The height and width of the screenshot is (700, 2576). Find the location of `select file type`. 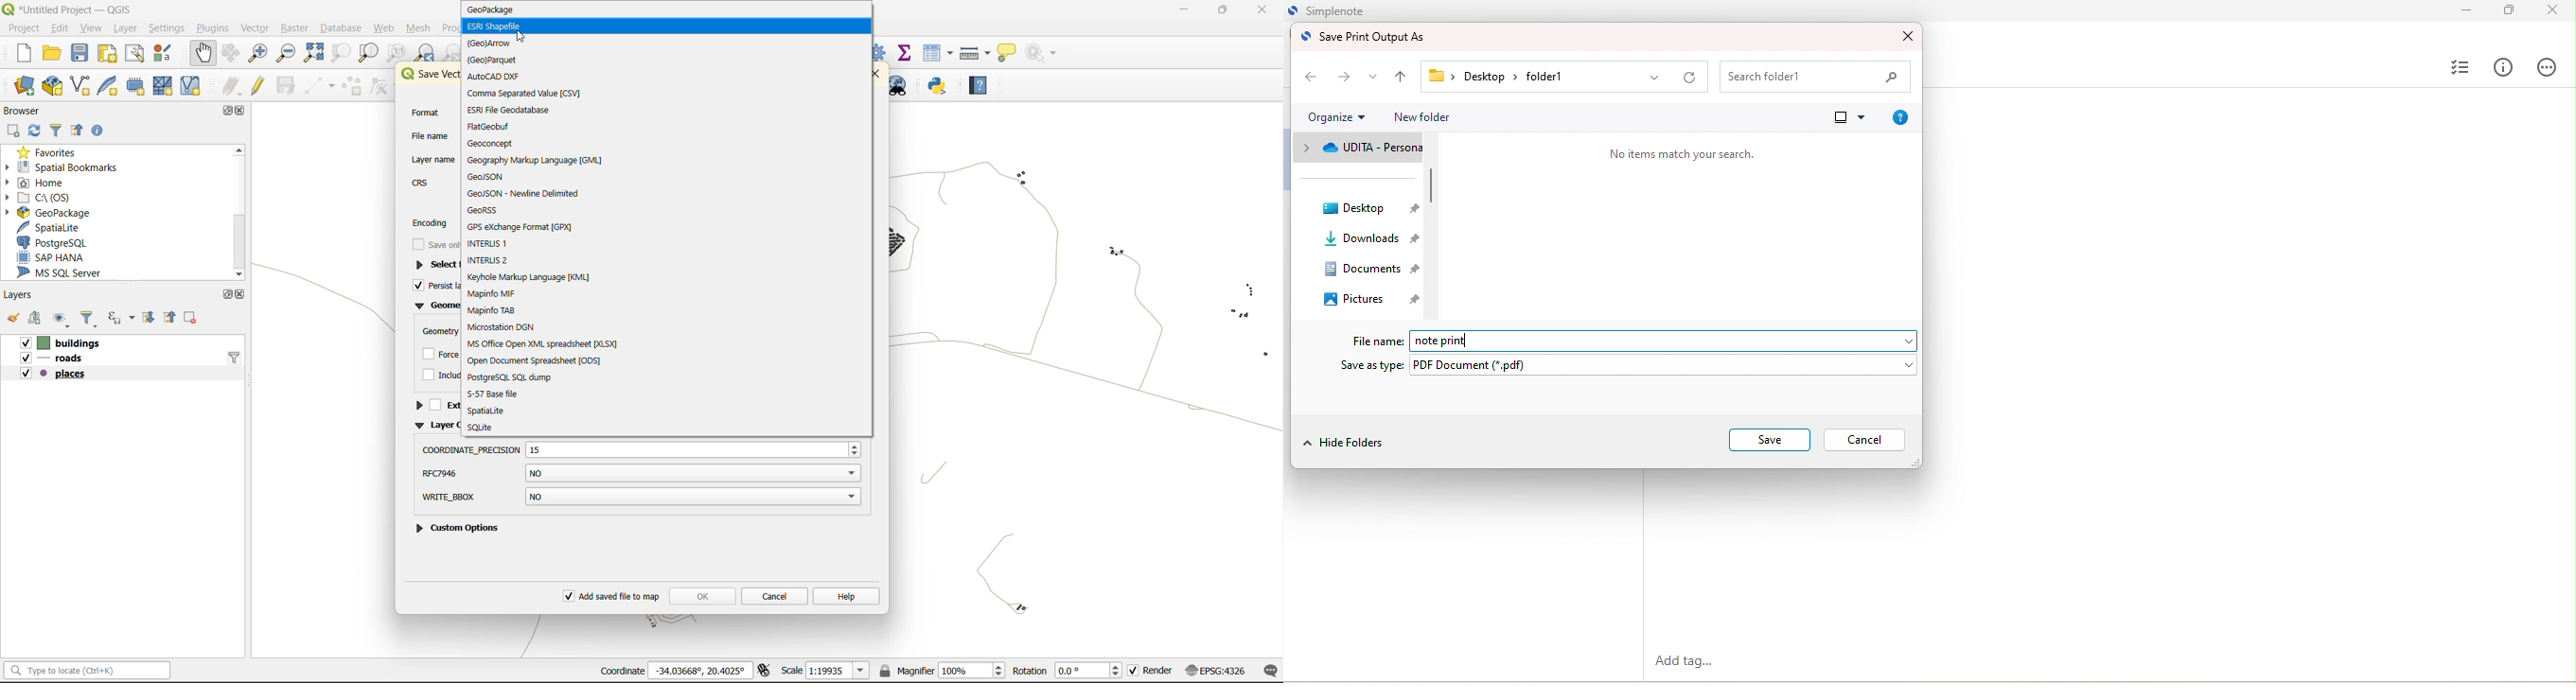

select file type is located at coordinates (1667, 366).